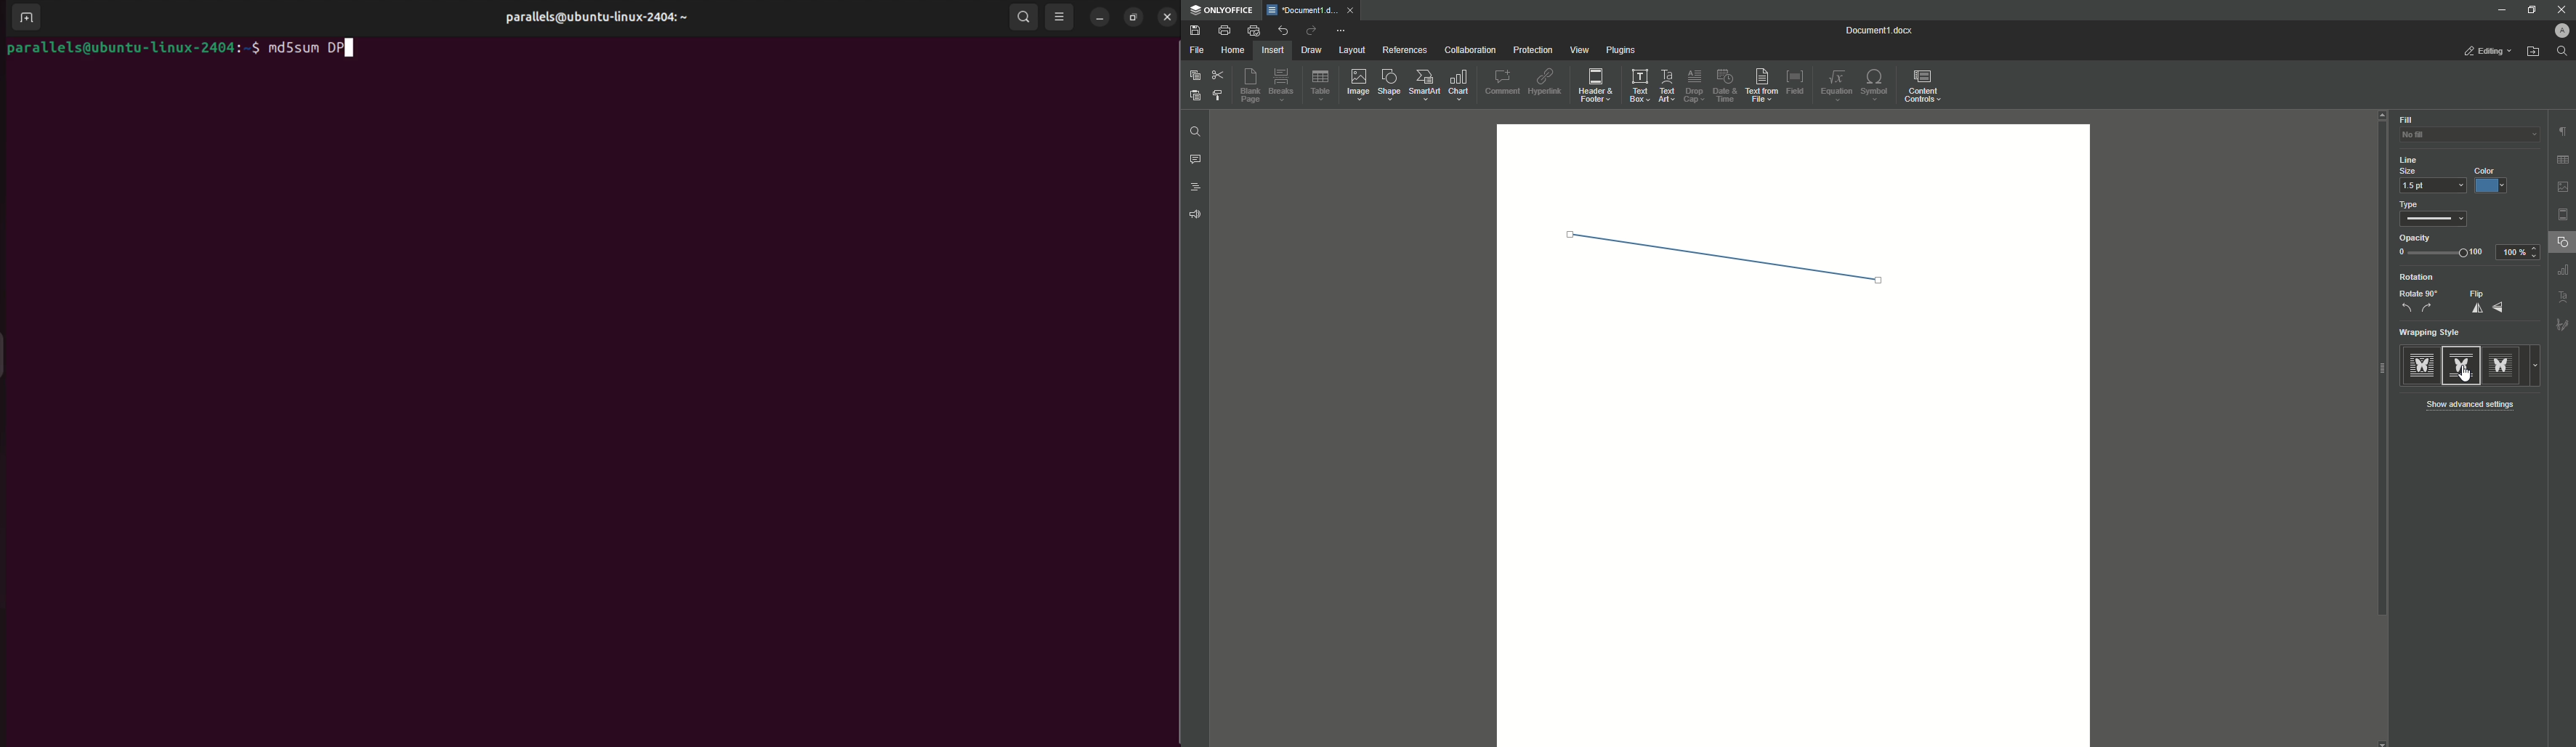 The image size is (2576, 756). I want to click on paragraph, so click(2561, 127).